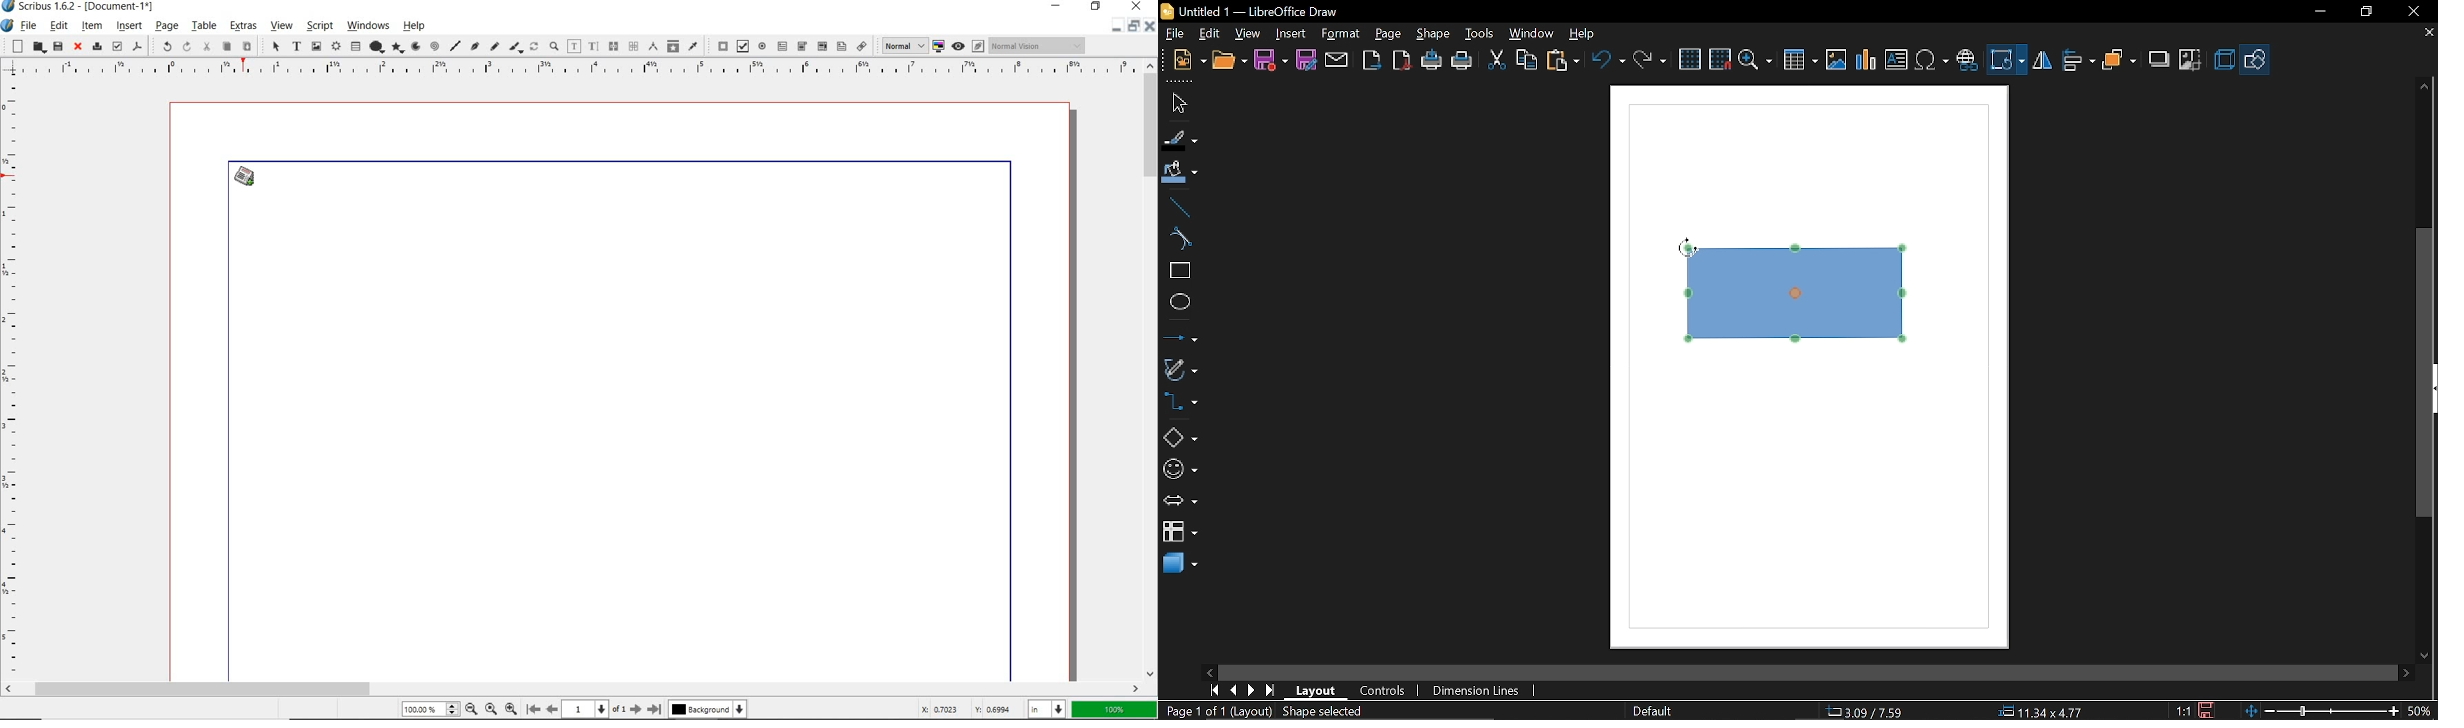  I want to click on restore down, so click(1118, 25).